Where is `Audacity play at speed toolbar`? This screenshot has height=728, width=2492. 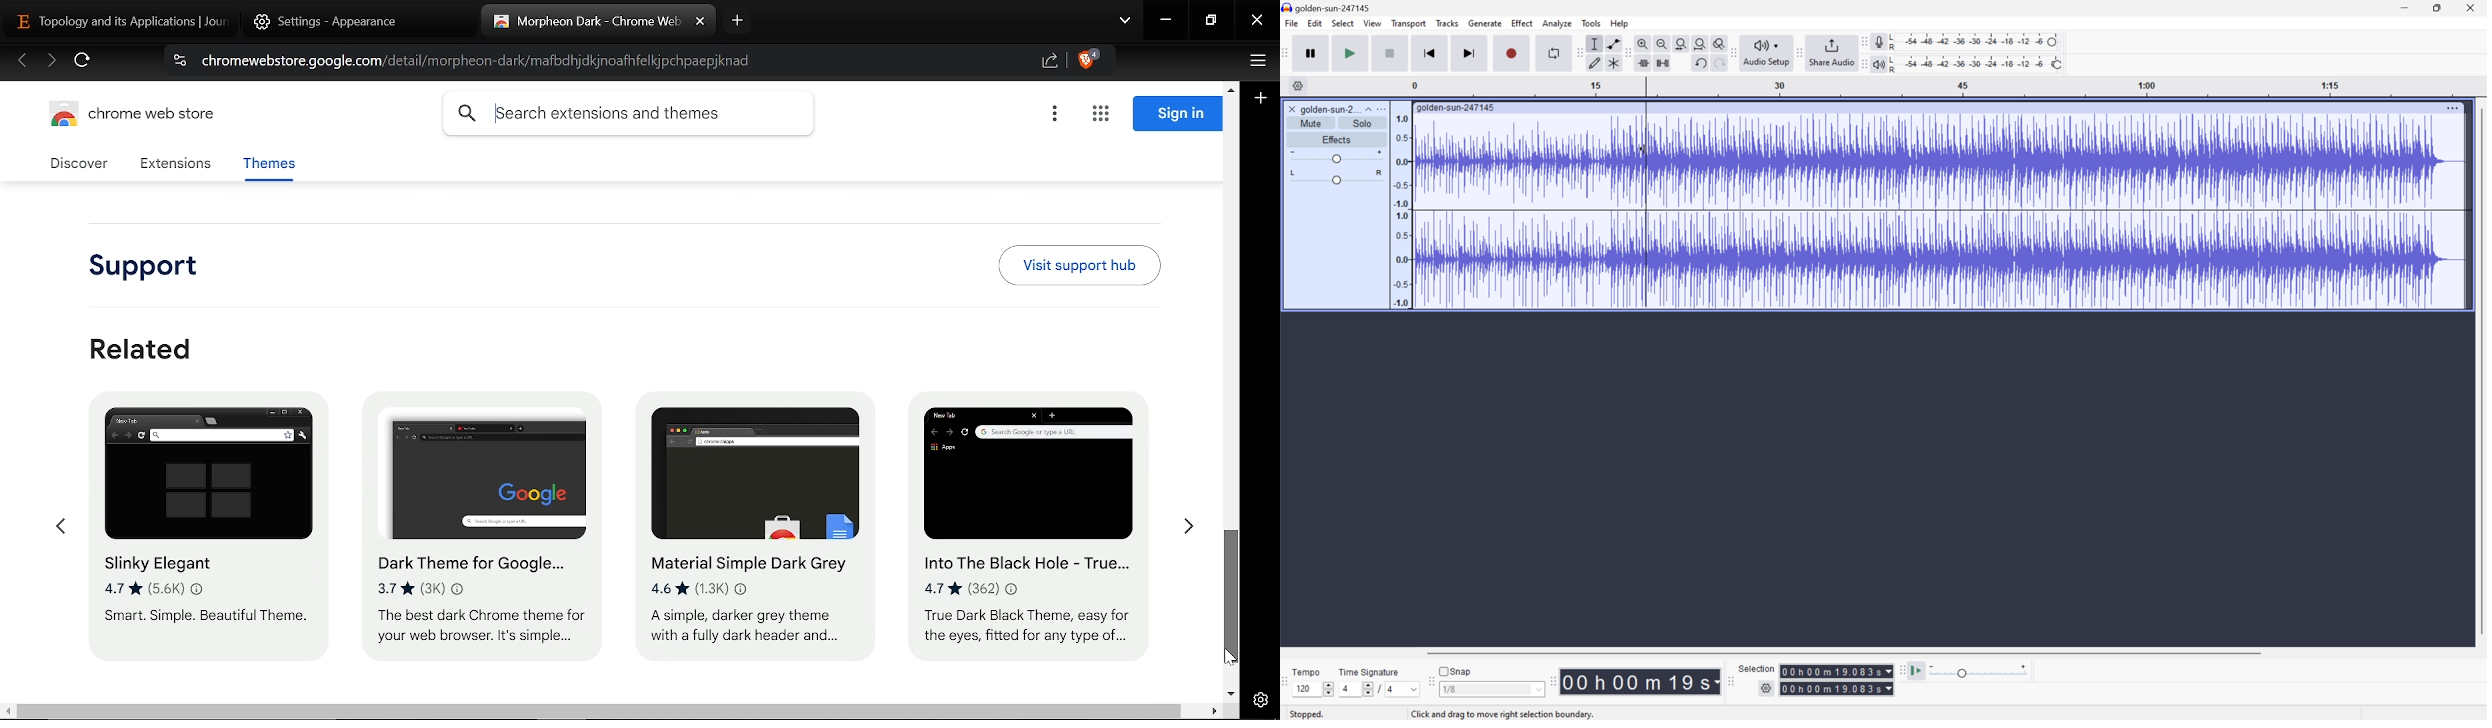 Audacity play at speed toolbar is located at coordinates (1901, 670).